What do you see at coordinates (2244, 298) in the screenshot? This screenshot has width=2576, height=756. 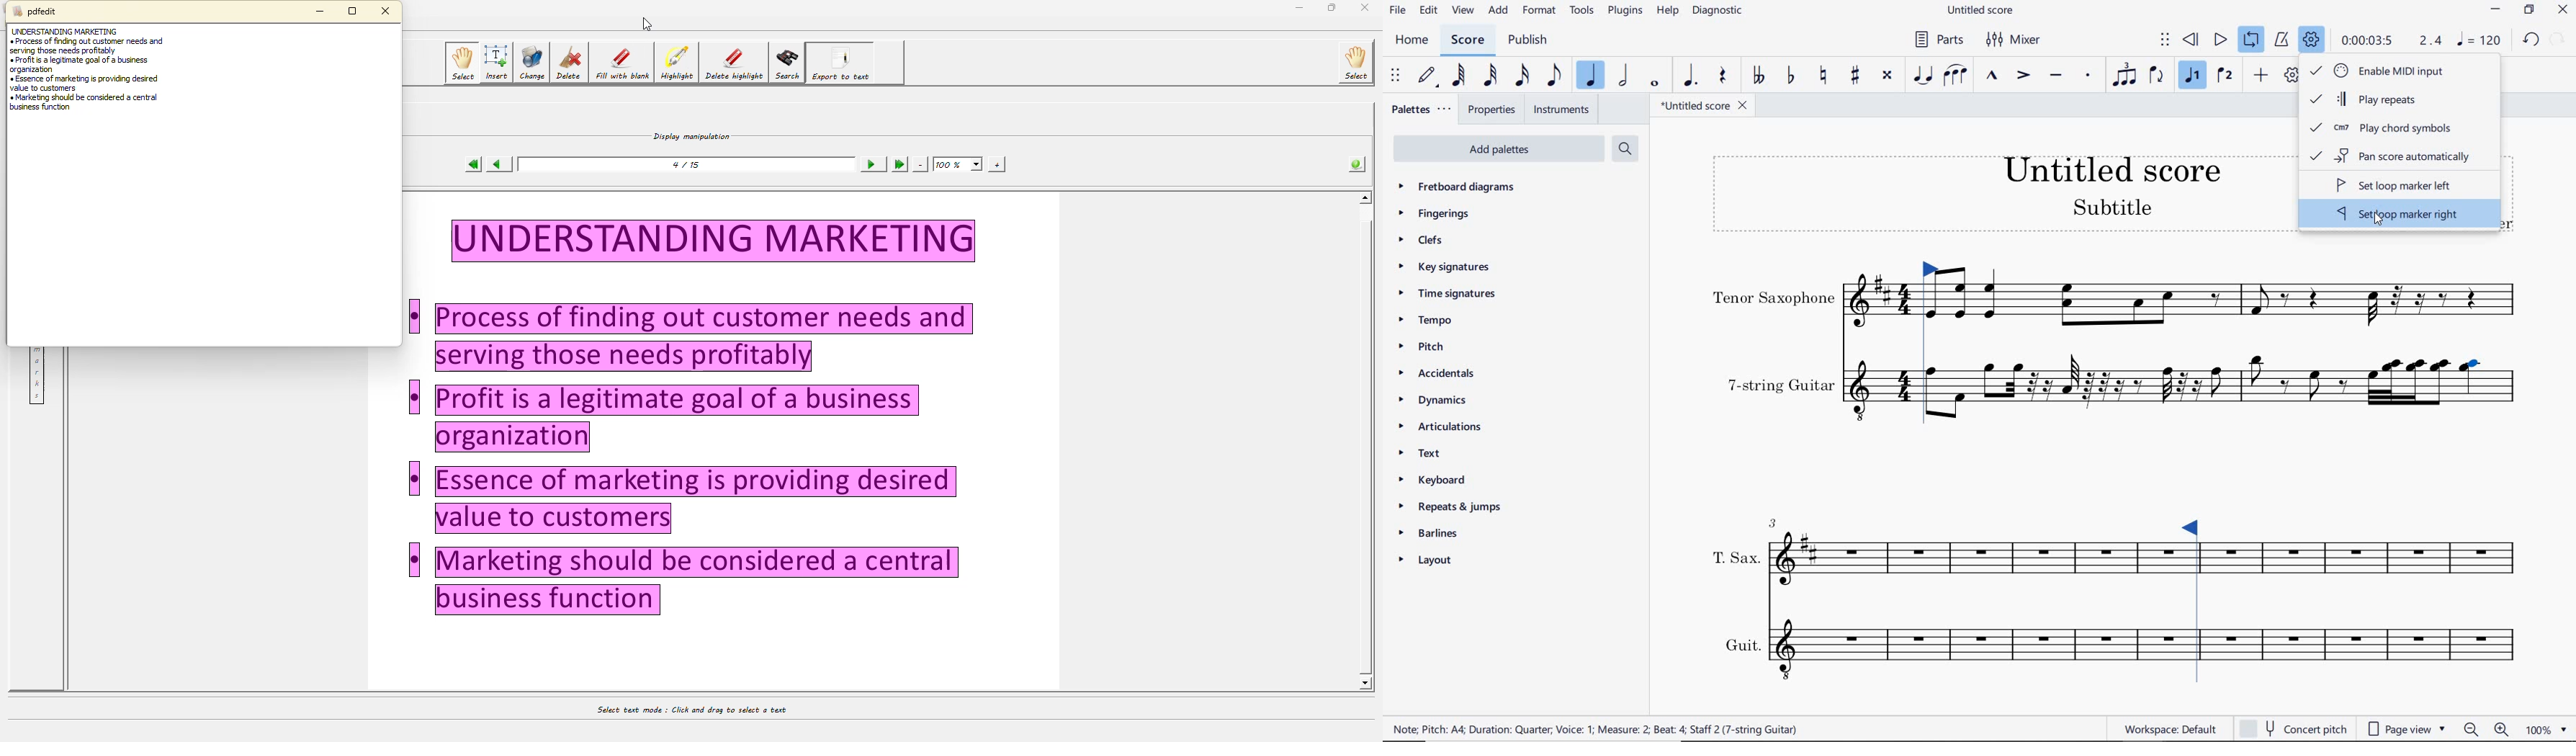 I see `INSTRUMENT: TENOR SAXOPHONE` at bounding box center [2244, 298].